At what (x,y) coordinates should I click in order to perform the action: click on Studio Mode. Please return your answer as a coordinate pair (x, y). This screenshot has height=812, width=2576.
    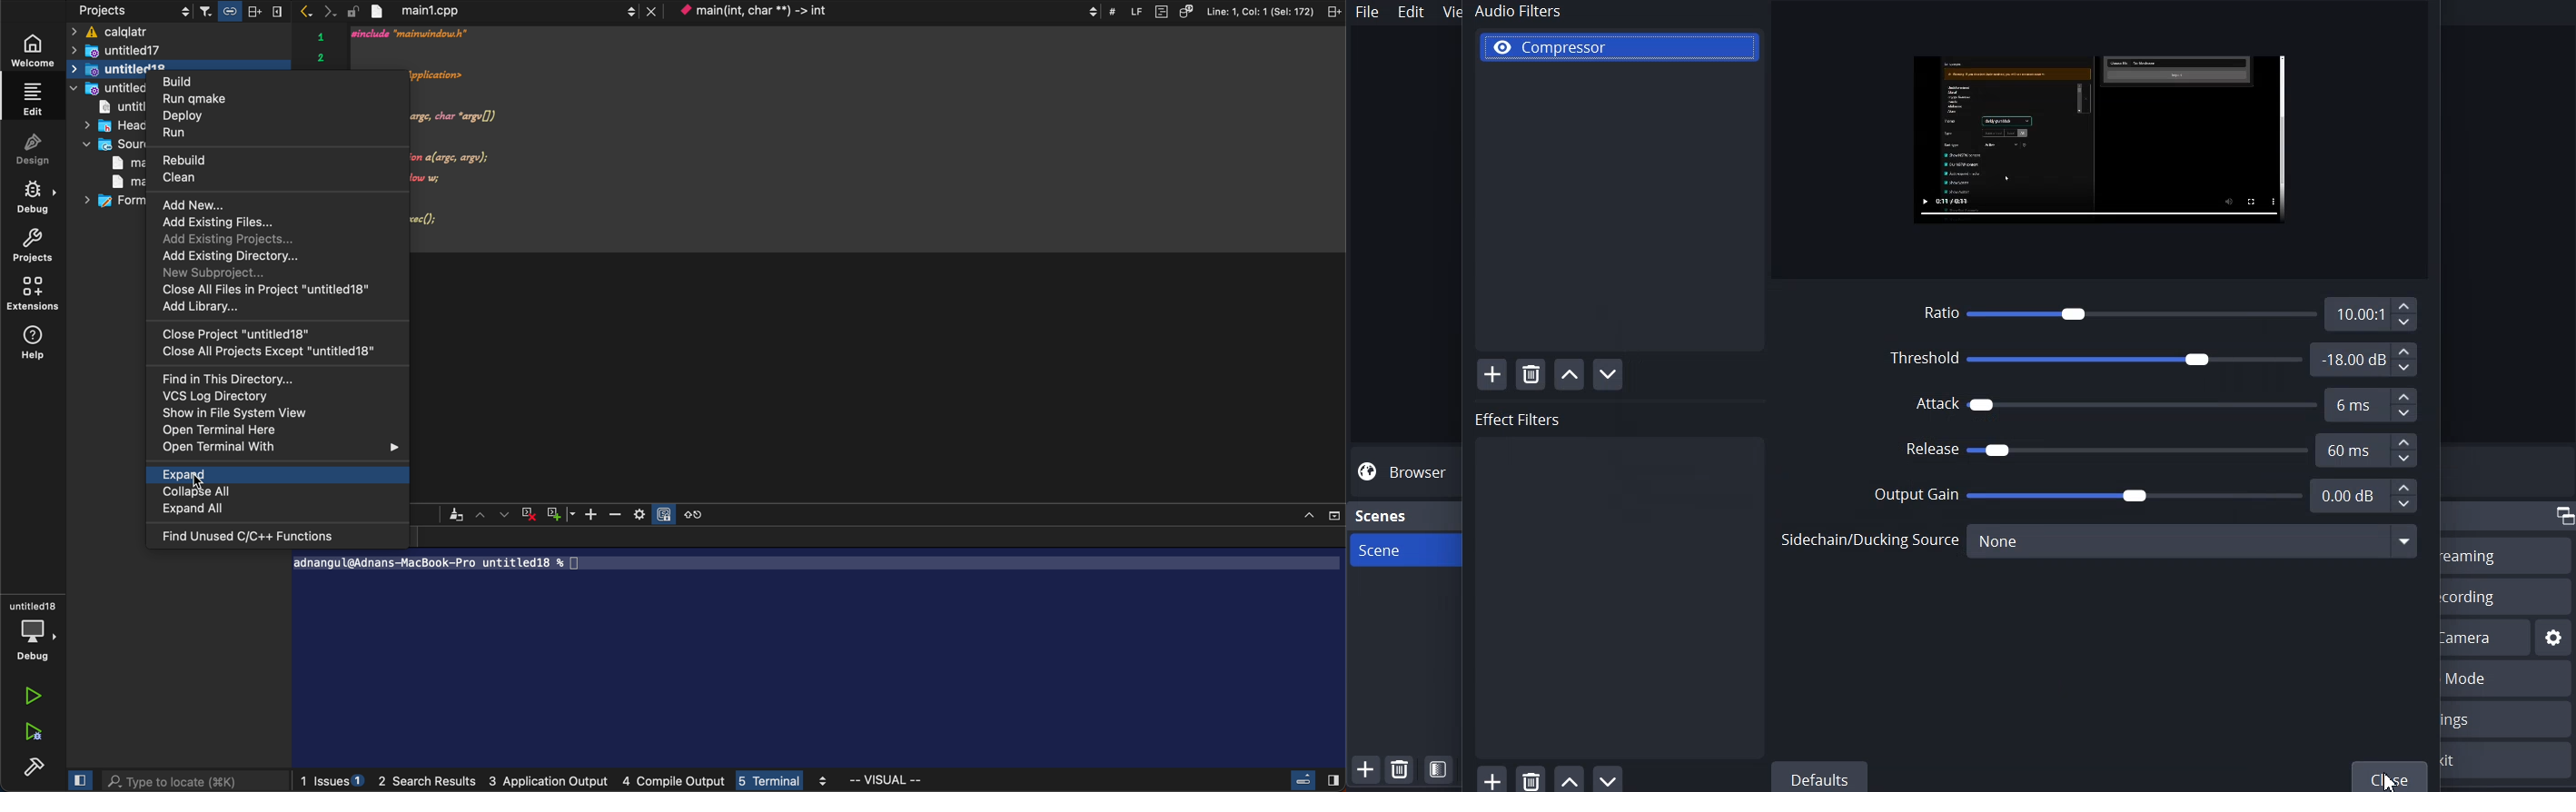
    Looking at the image, I should click on (2508, 679).